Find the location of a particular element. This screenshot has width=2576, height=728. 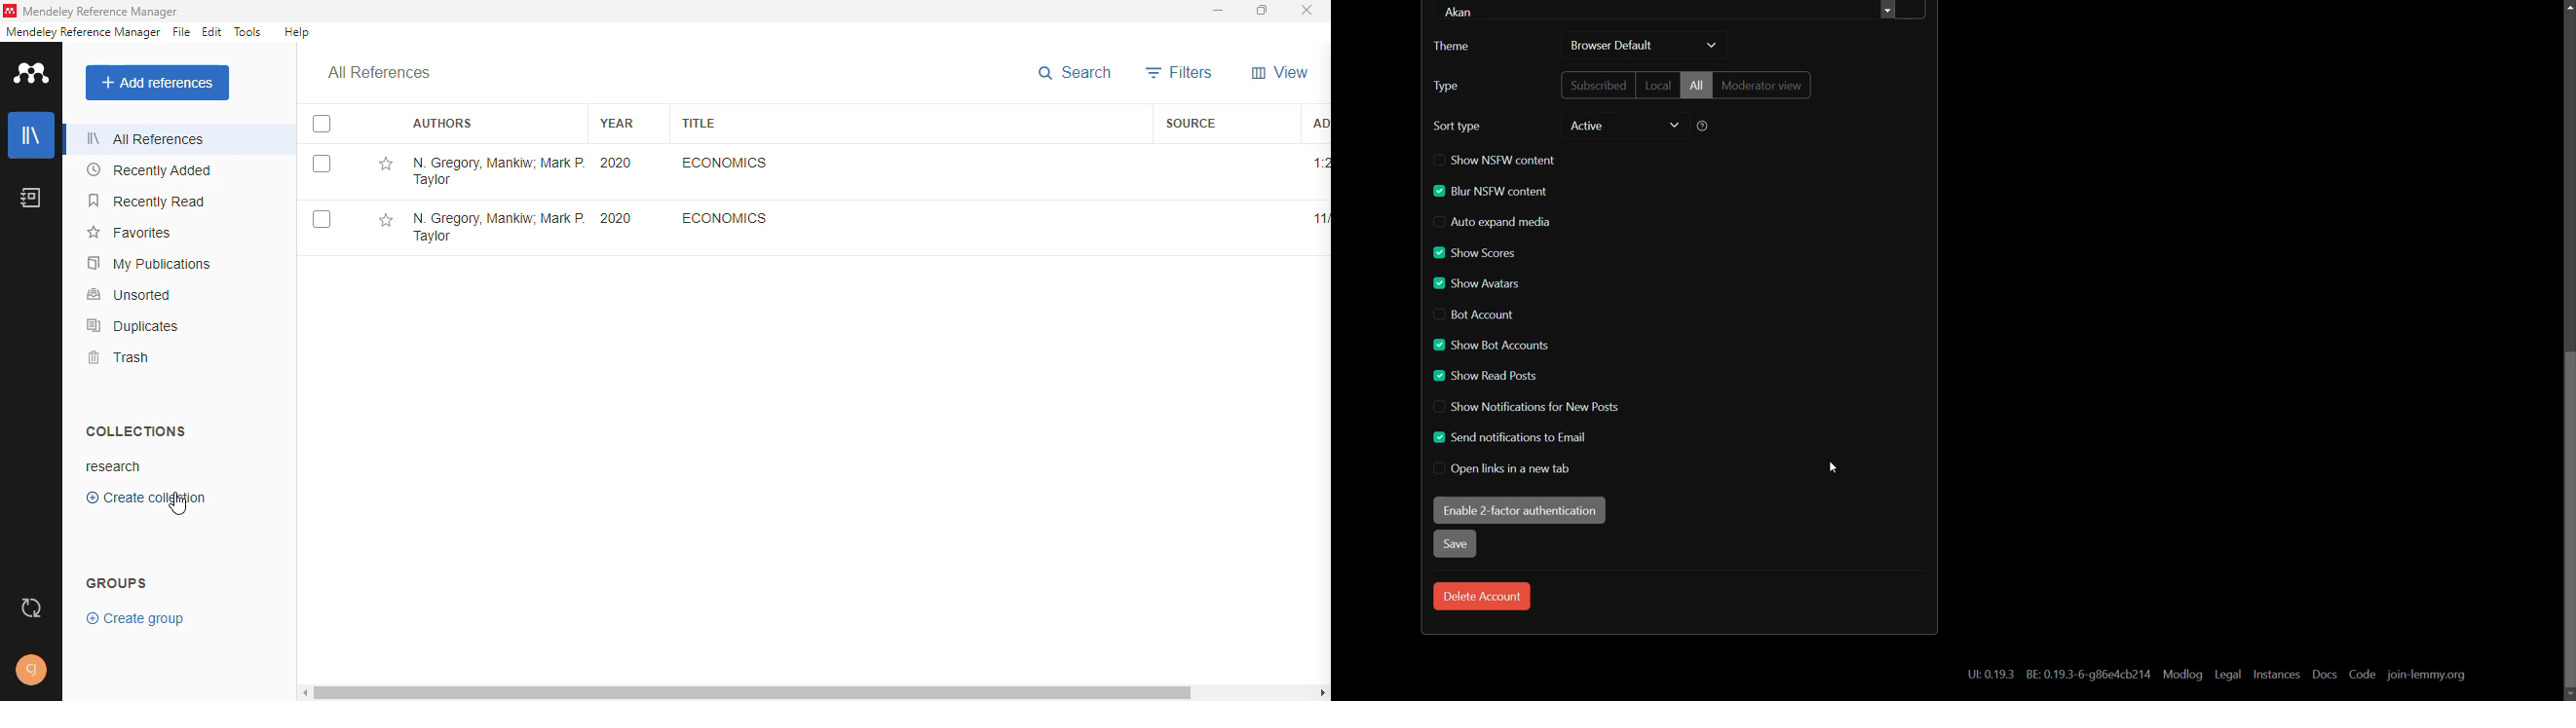

collections is located at coordinates (135, 430).